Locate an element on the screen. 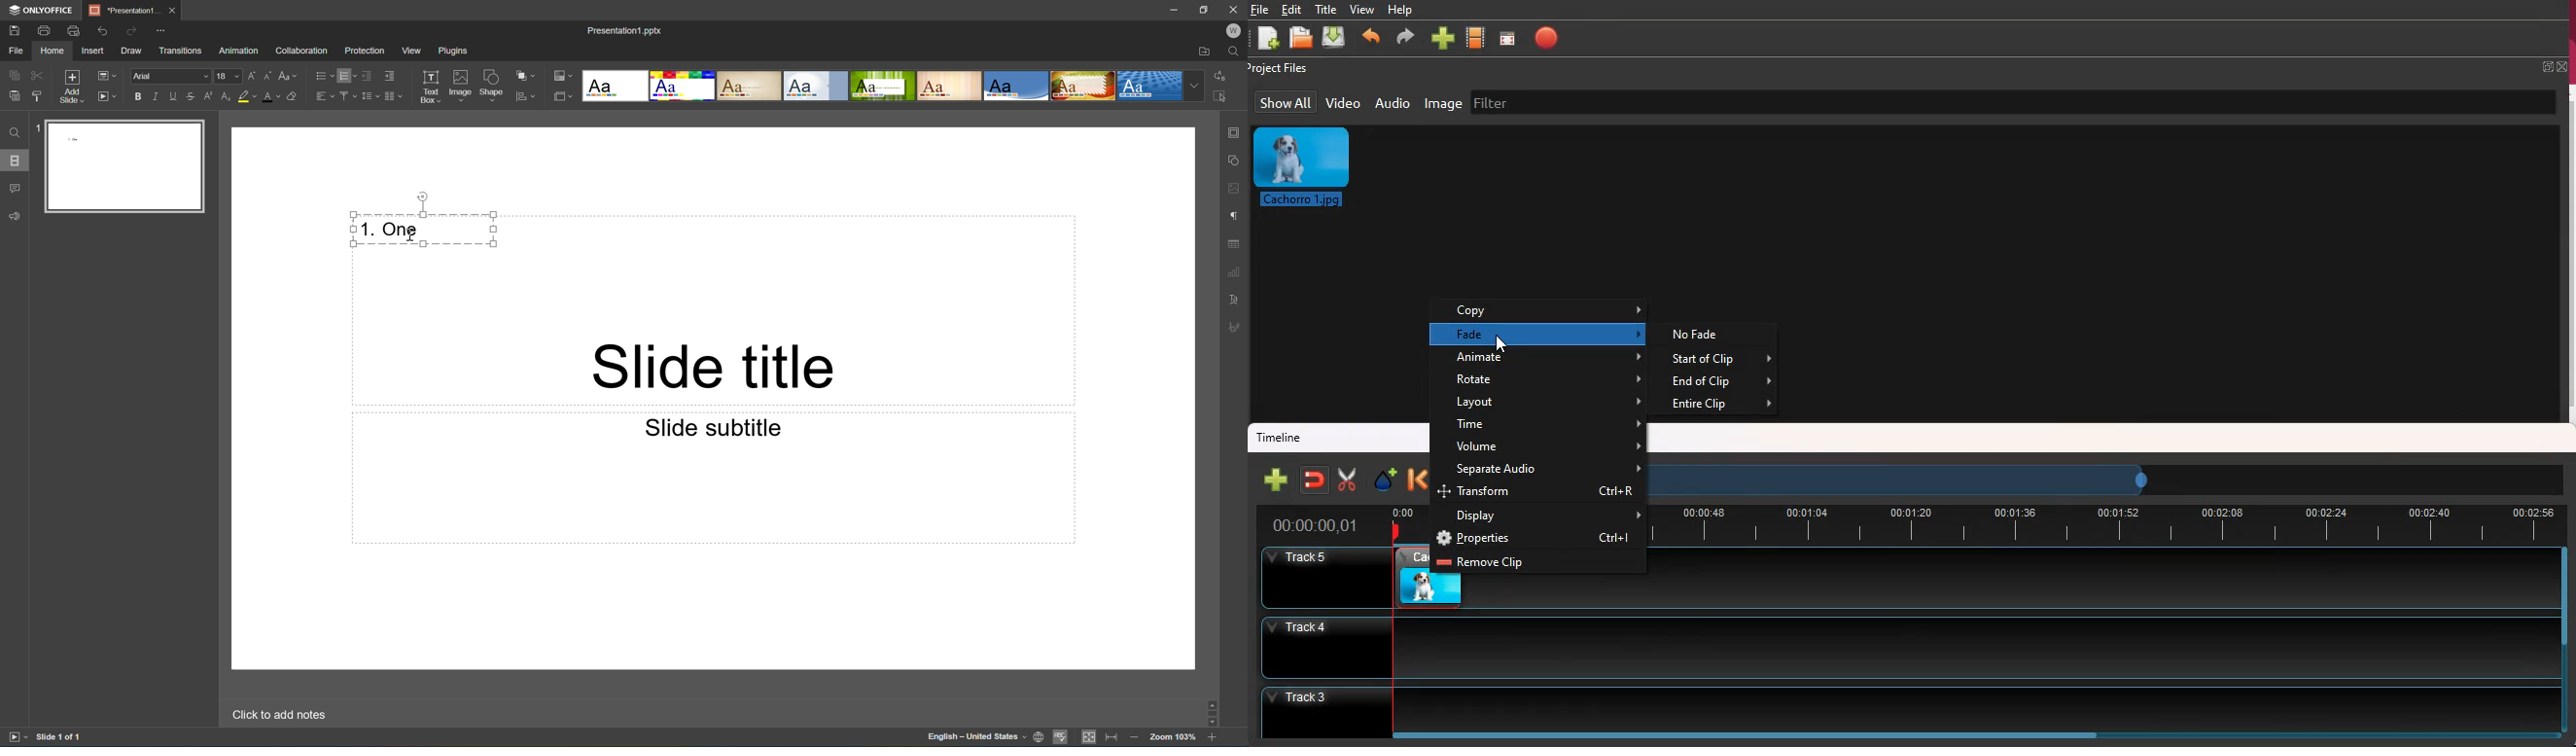 The image size is (2576, 756). Draw is located at coordinates (132, 52).